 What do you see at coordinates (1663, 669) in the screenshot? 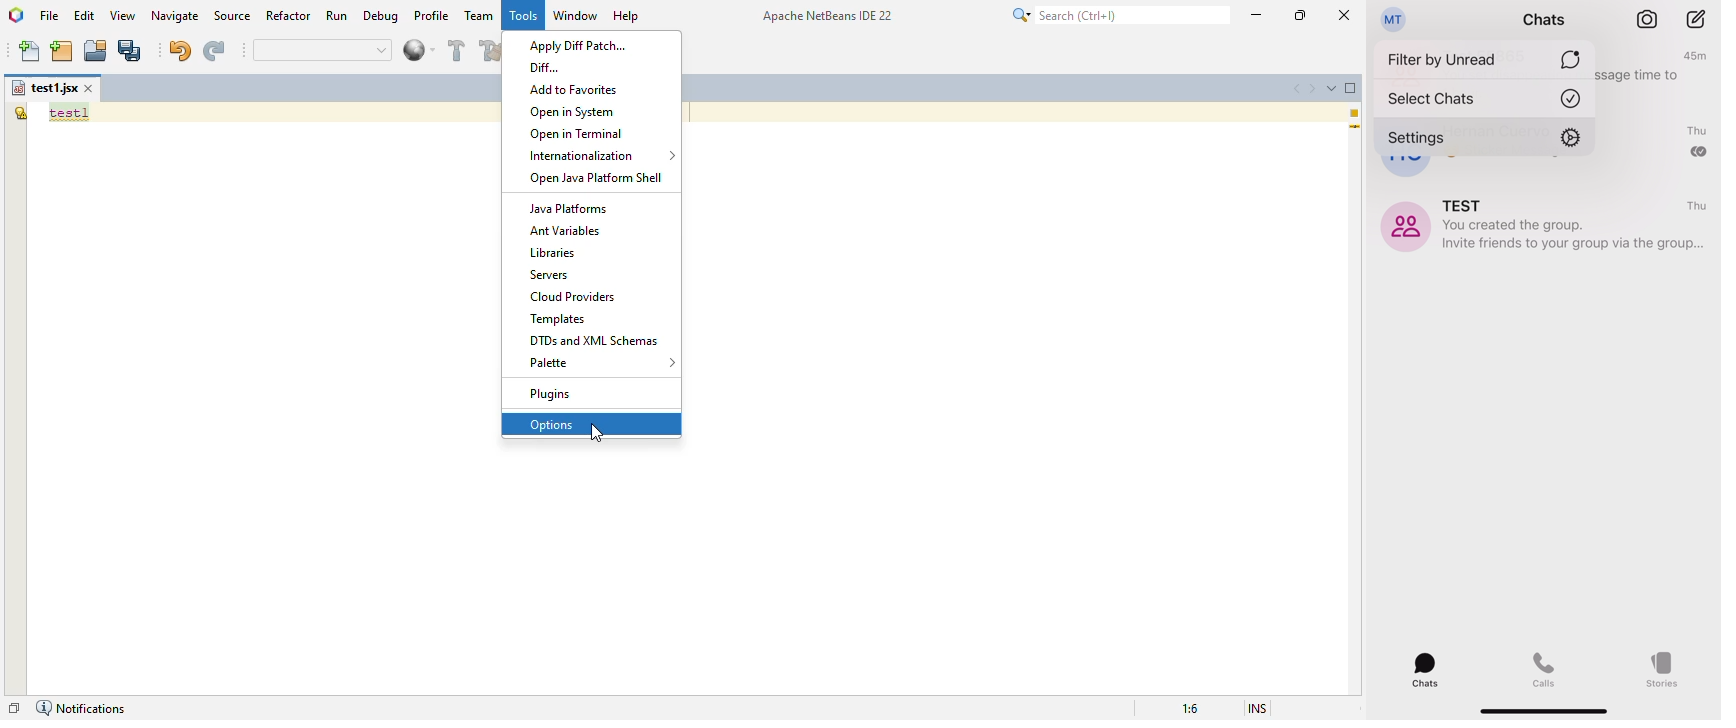
I see `stories` at bounding box center [1663, 669].